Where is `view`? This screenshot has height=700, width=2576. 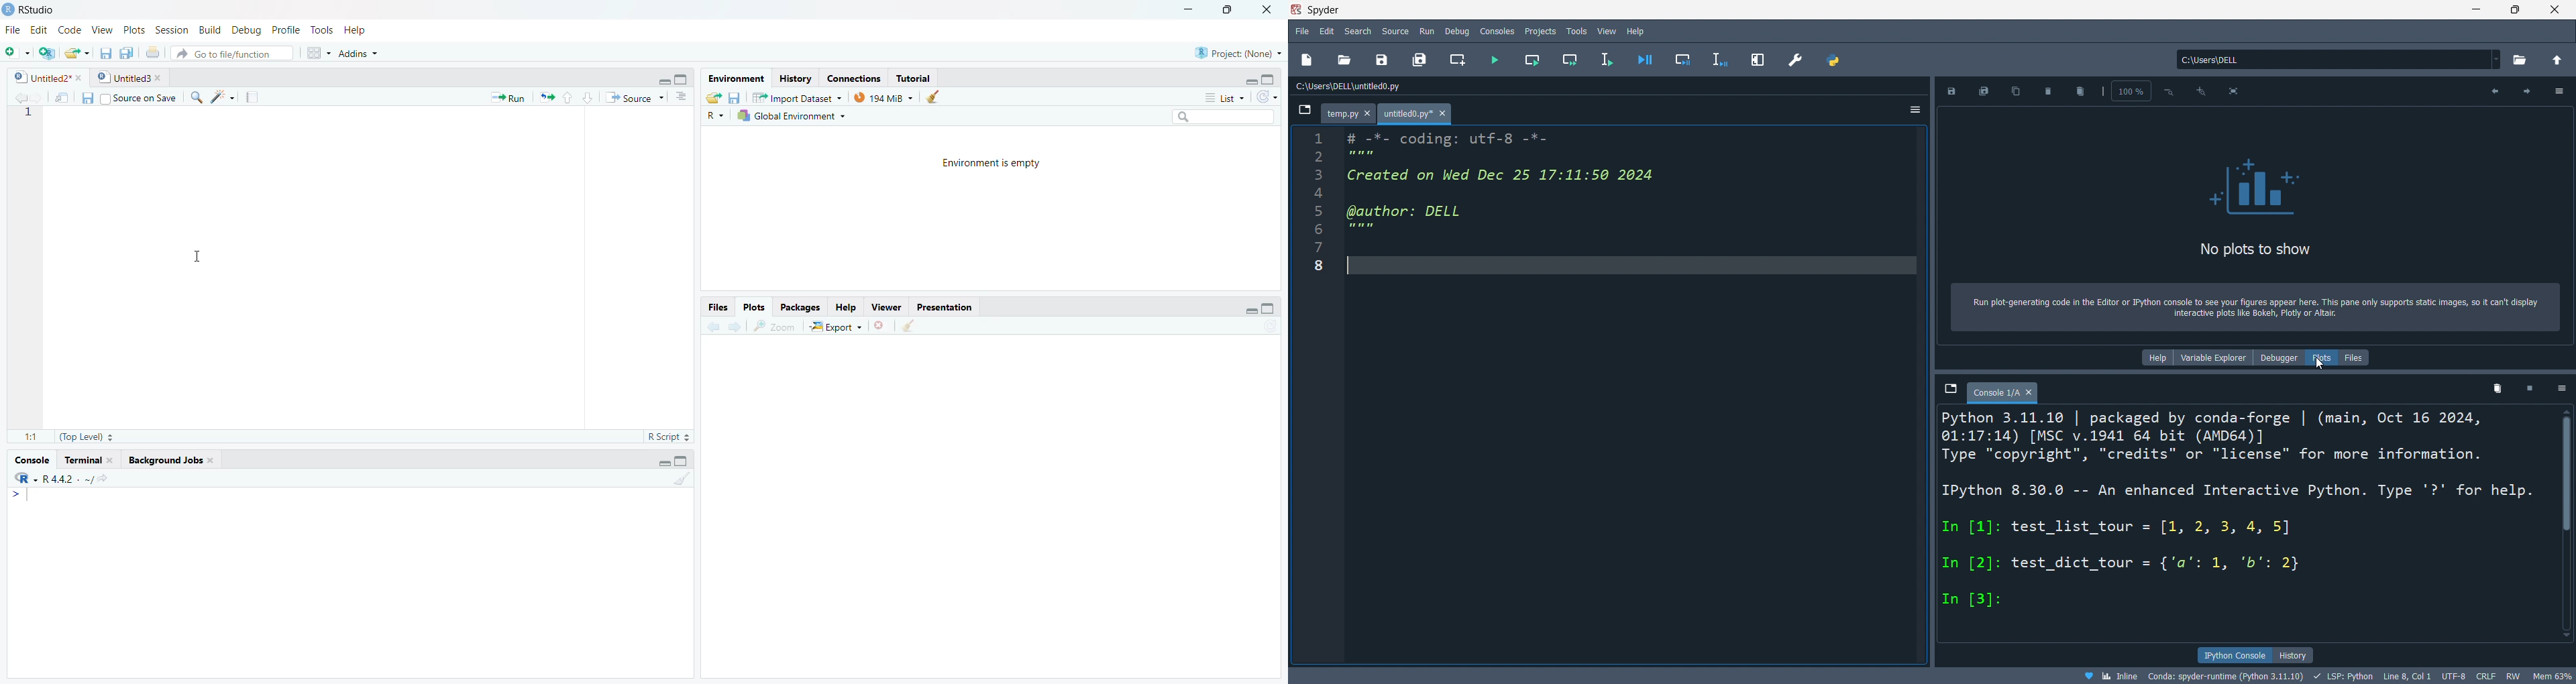 view is located at coordinates (1607, 30).